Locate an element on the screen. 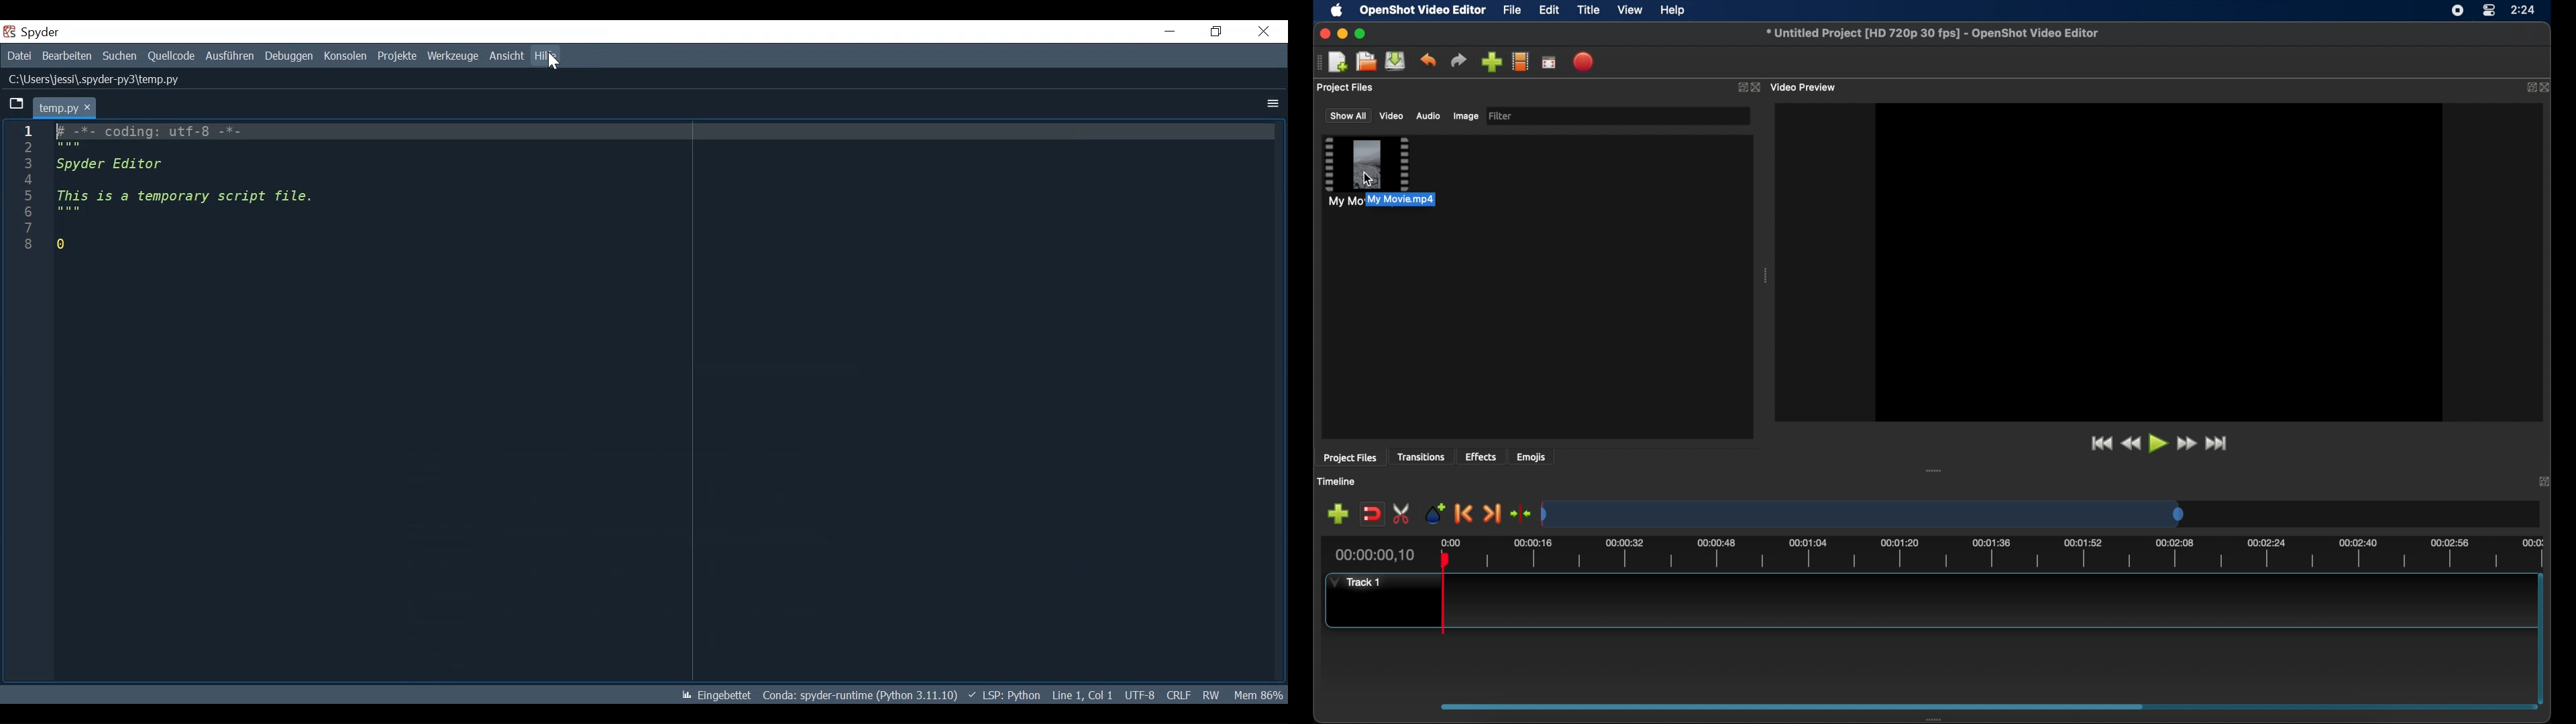 The height and width of the screenshot is (728, 2576). Language is located at coordinates (1005, 695).